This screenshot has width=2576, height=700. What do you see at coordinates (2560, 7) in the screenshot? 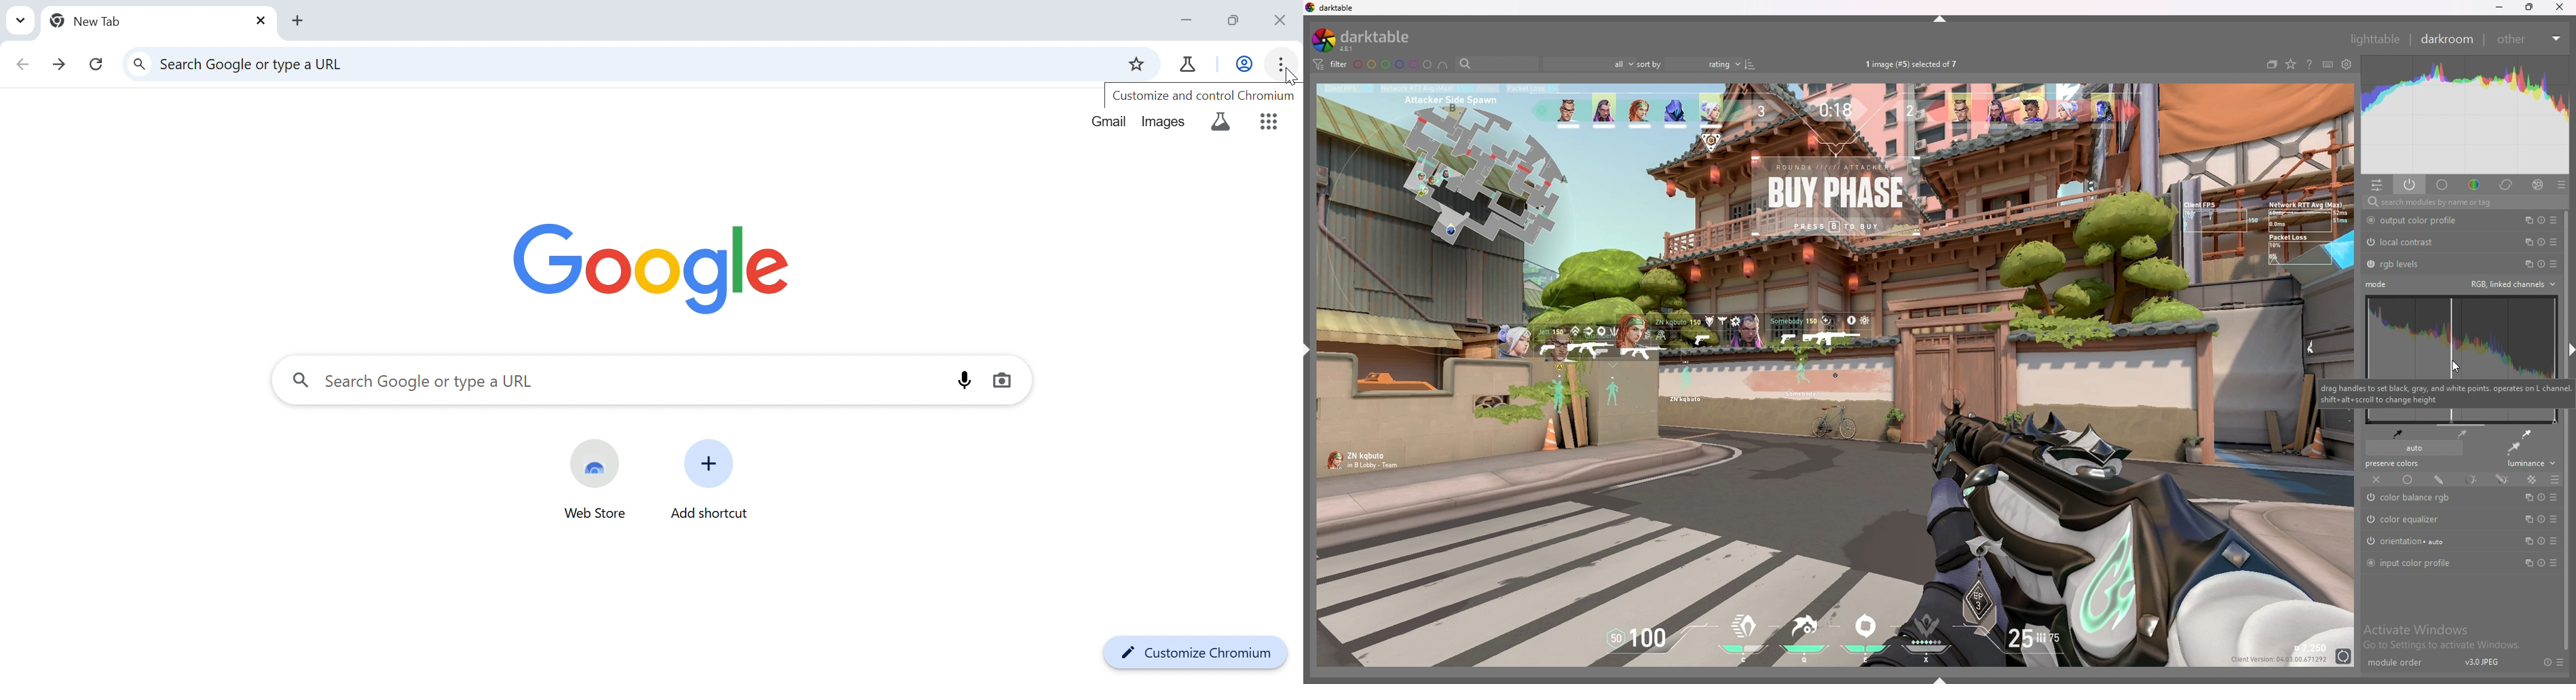
I see `close` at bounding box center [2560, 7].